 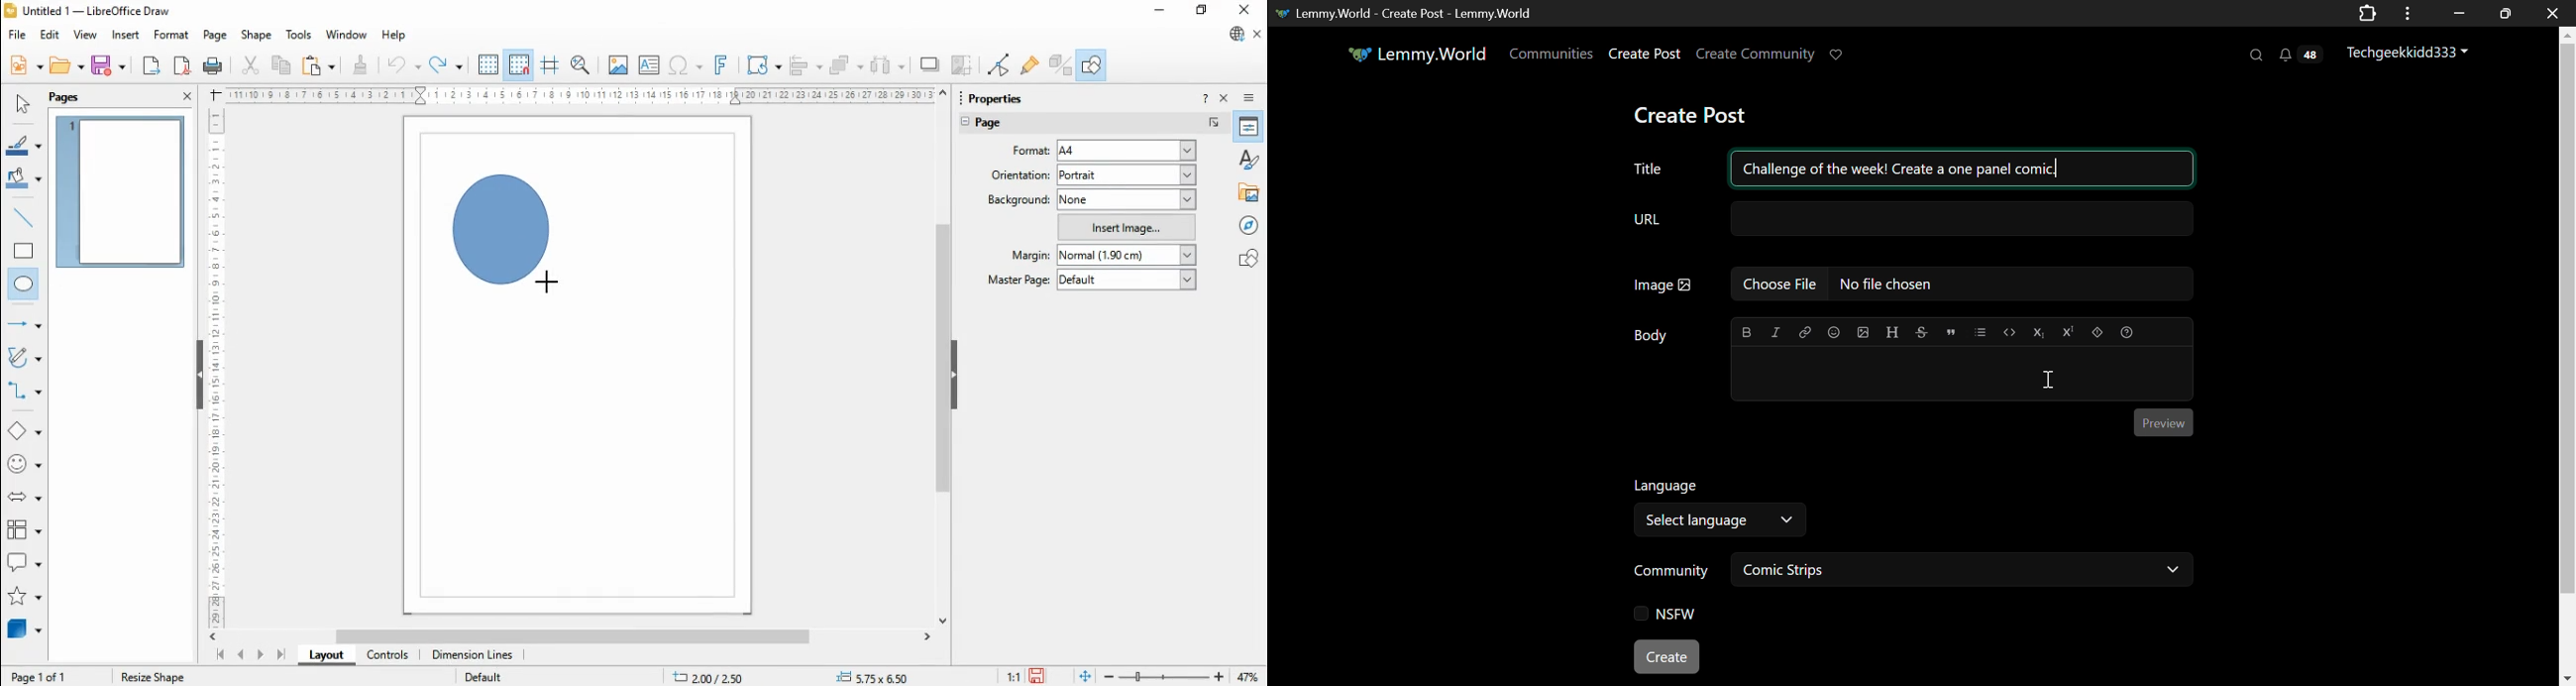 What do you see at coordinates (26, 358) in the screenshot?
I see `curves and polygons` at bounding box center [26, 358].